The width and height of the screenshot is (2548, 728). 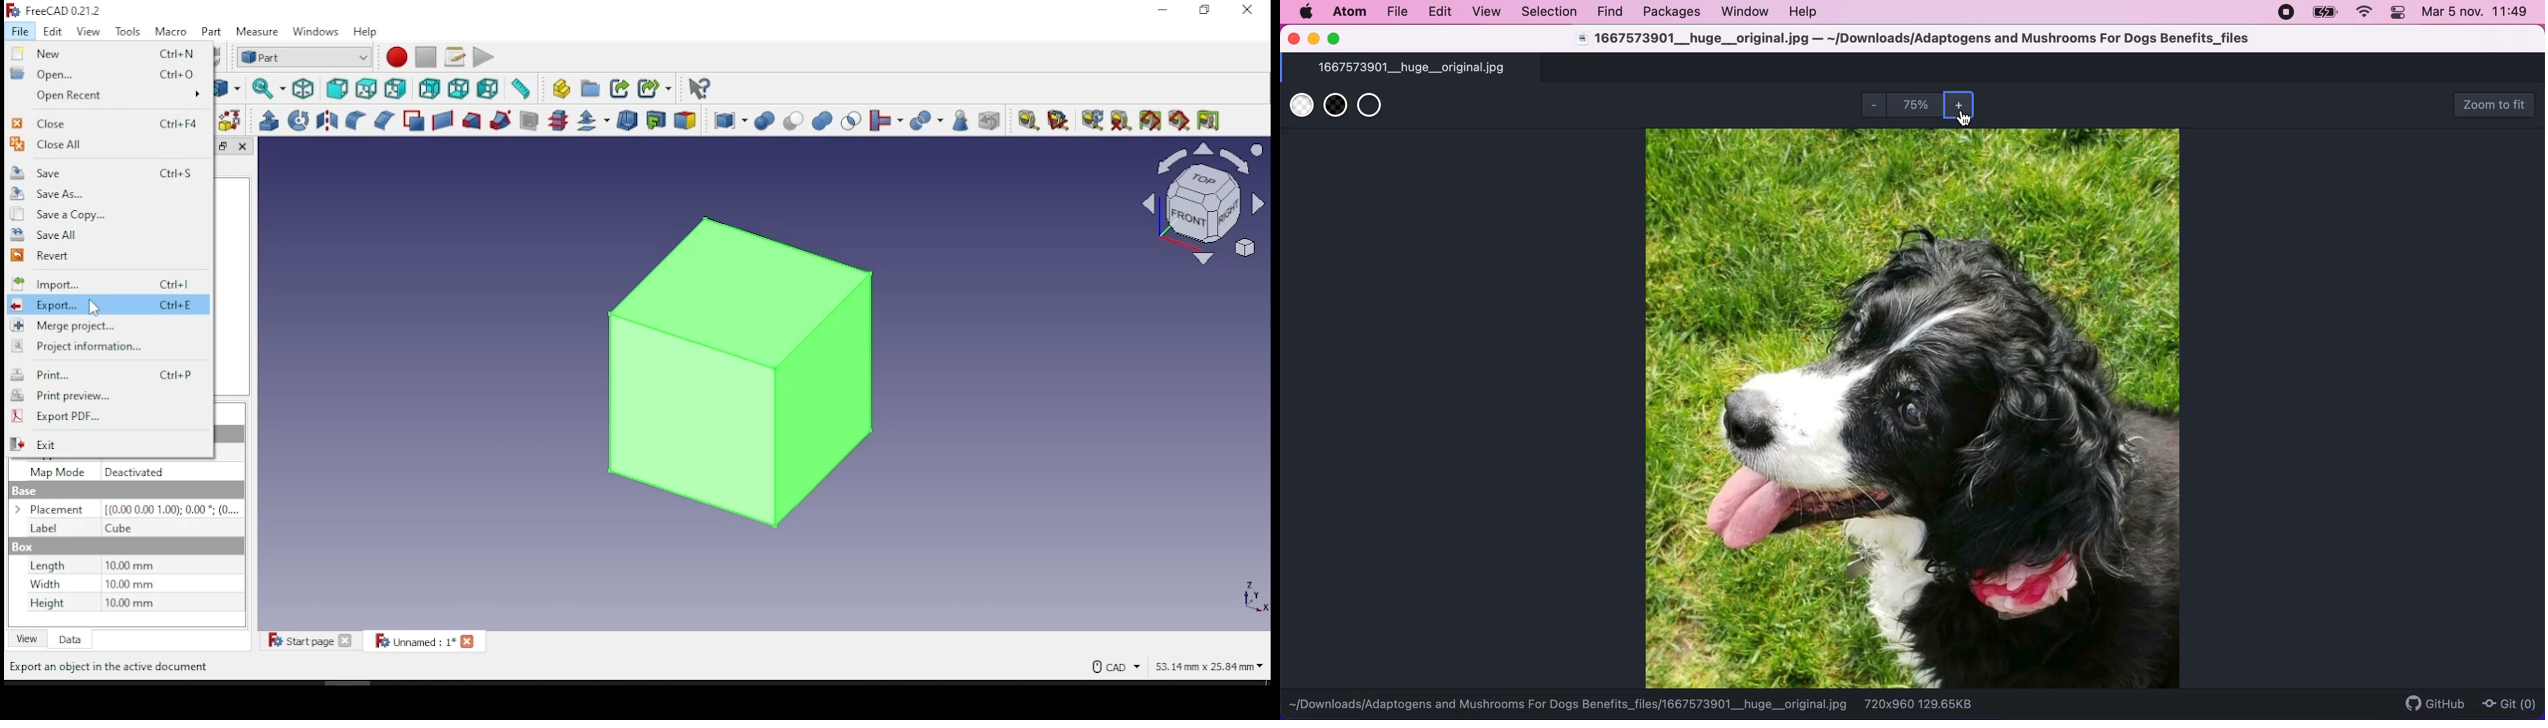 What do you see at coordinates (327, 119) in the screenshot?
I see `mirroring` at bounding box center [327, 119].